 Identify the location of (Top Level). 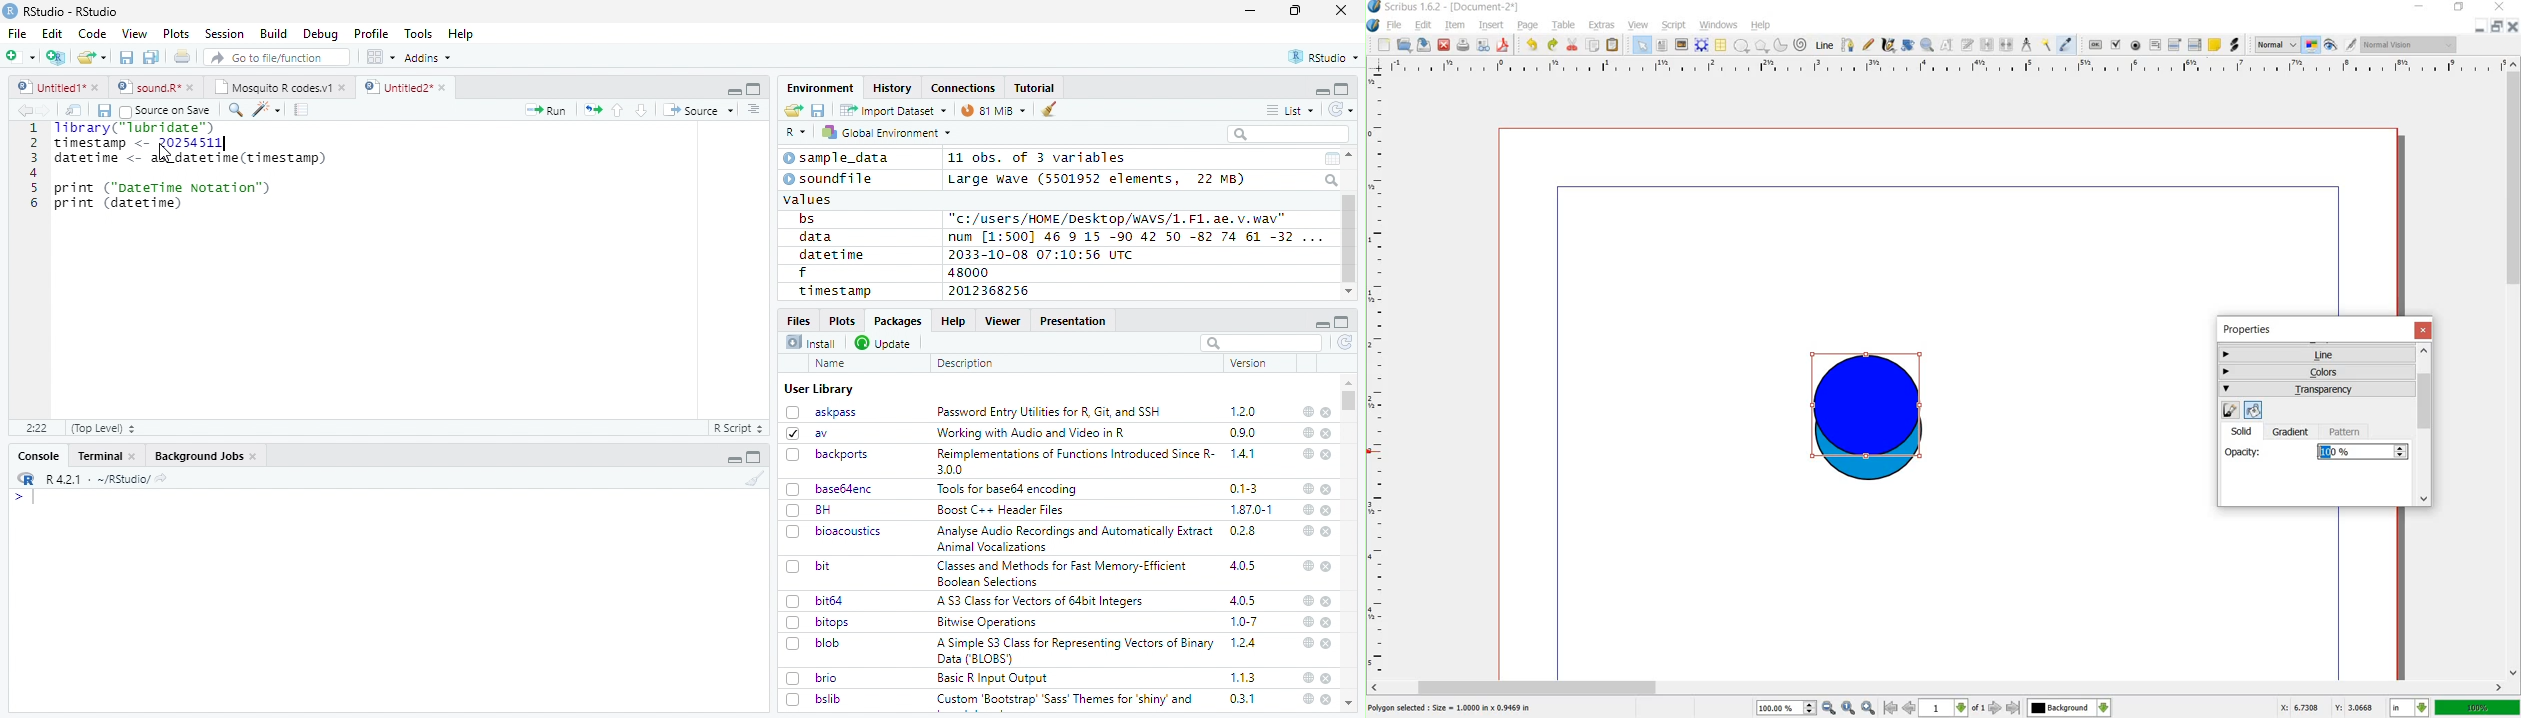
(102, 428).